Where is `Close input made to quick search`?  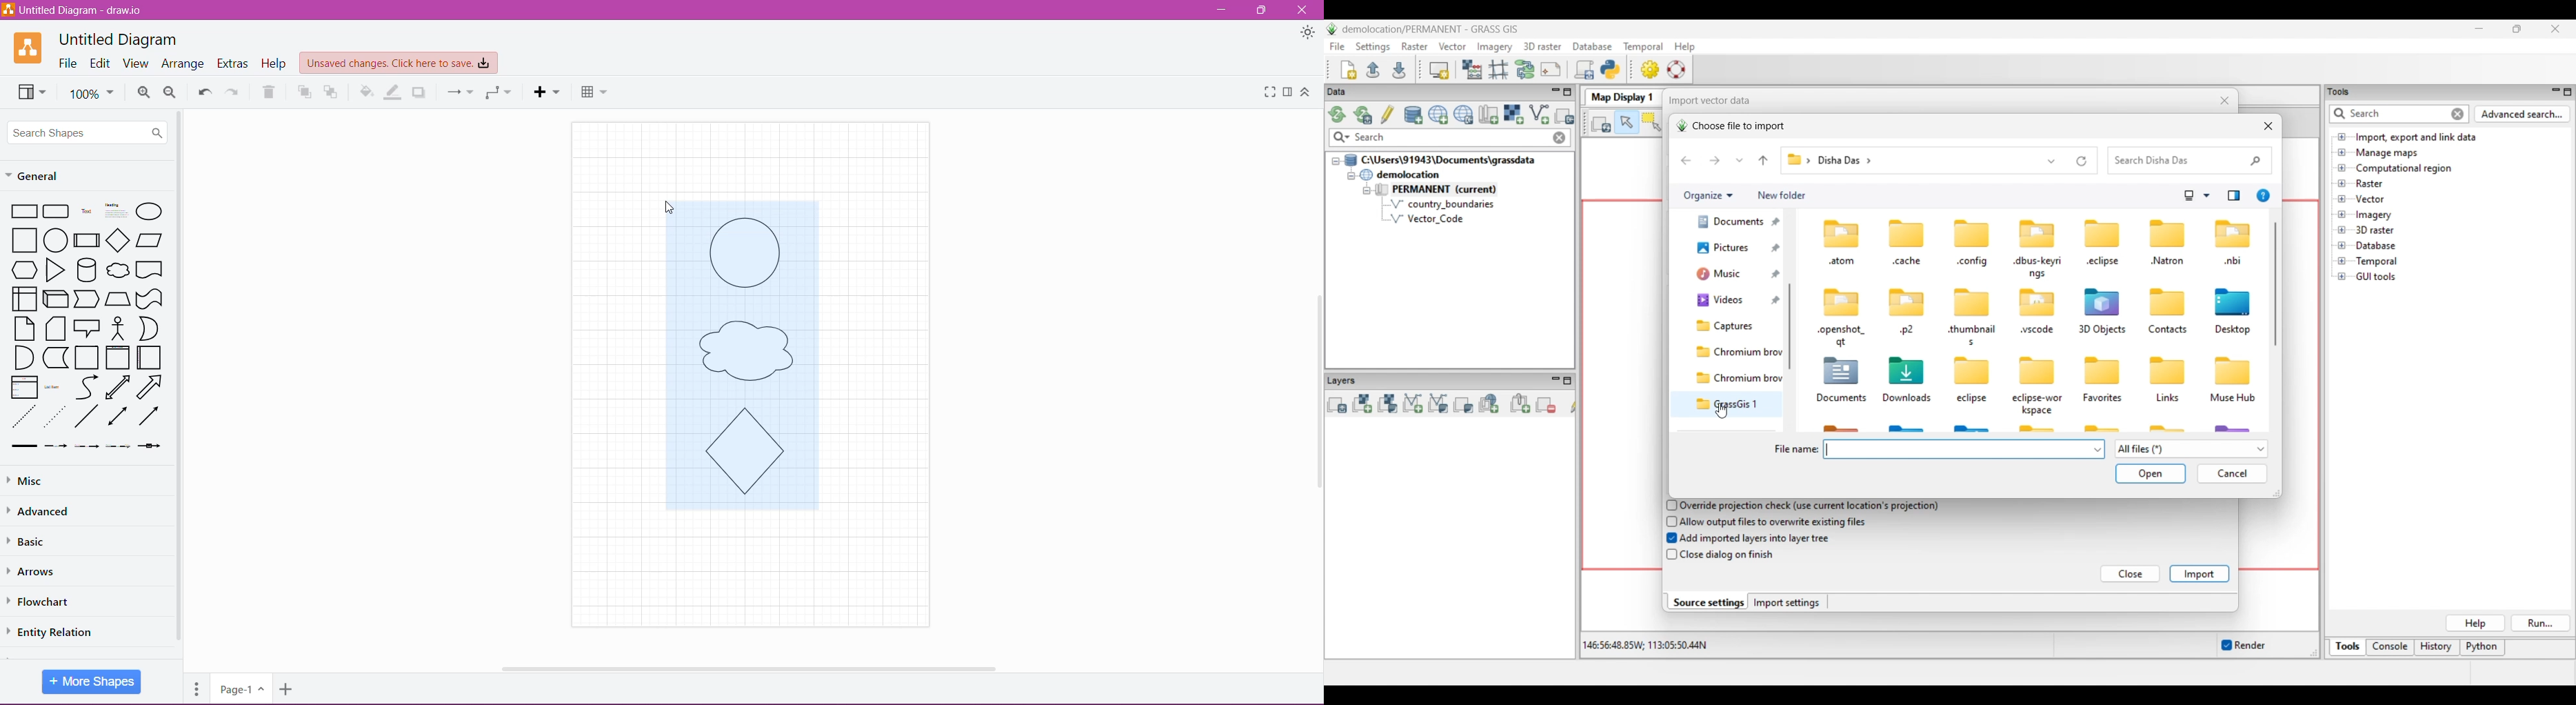
Close input made to quick search is located at coordinates (1559, 138).